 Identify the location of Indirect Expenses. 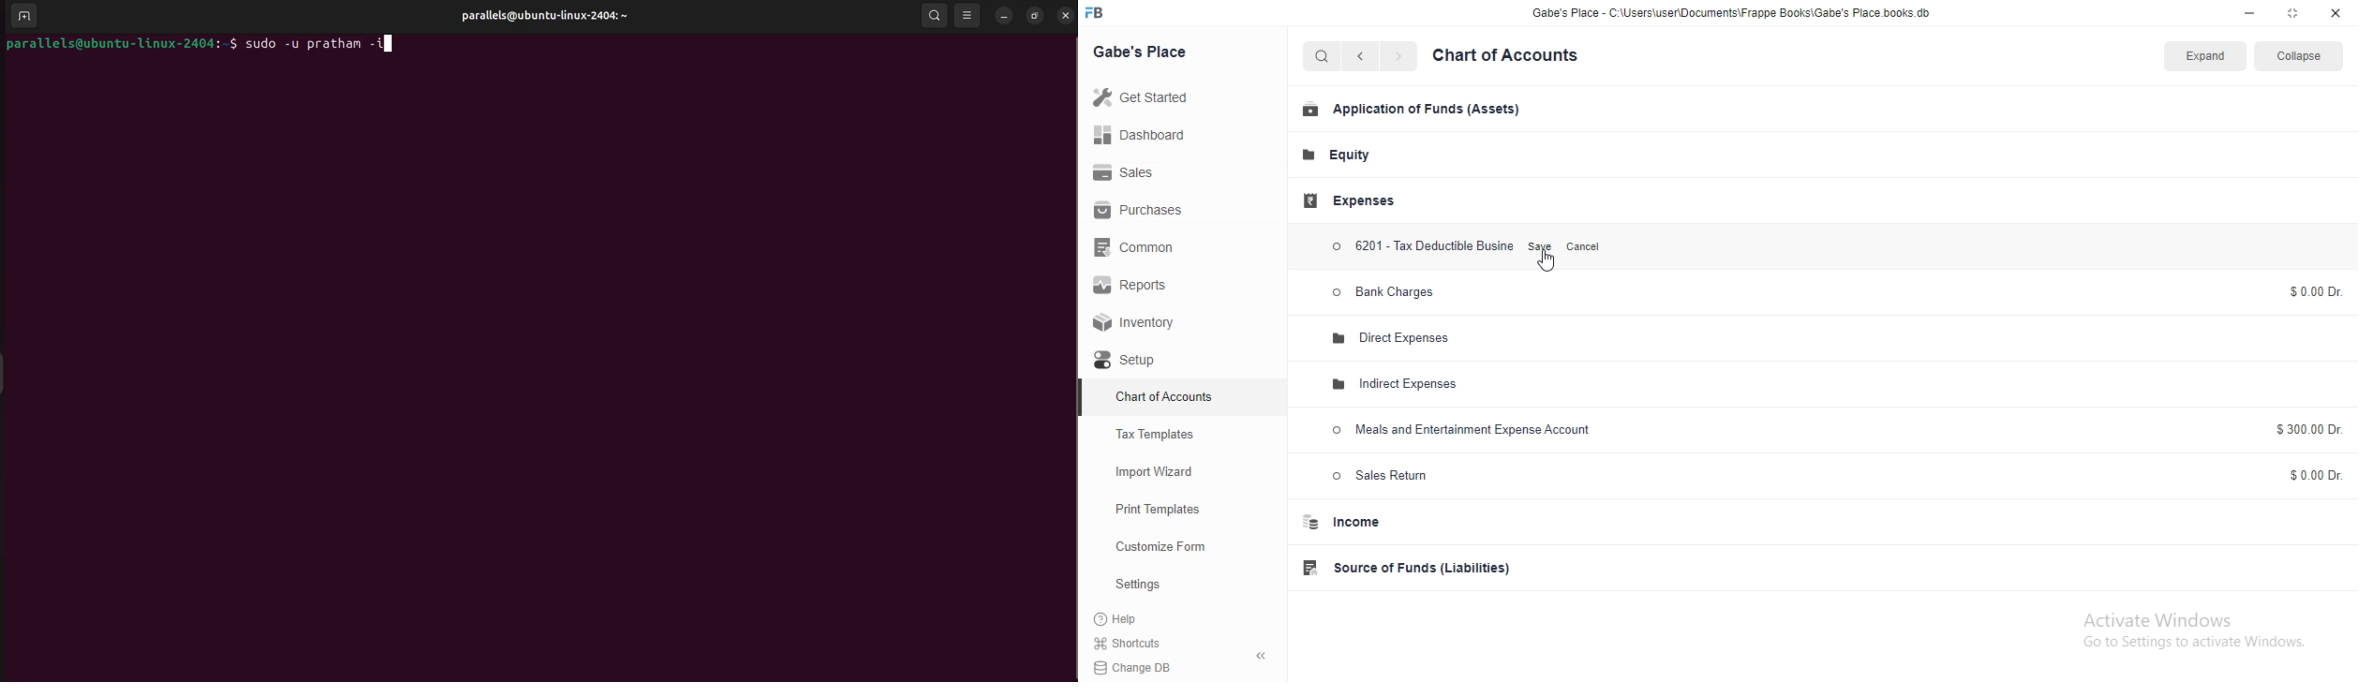
(1404, 382).